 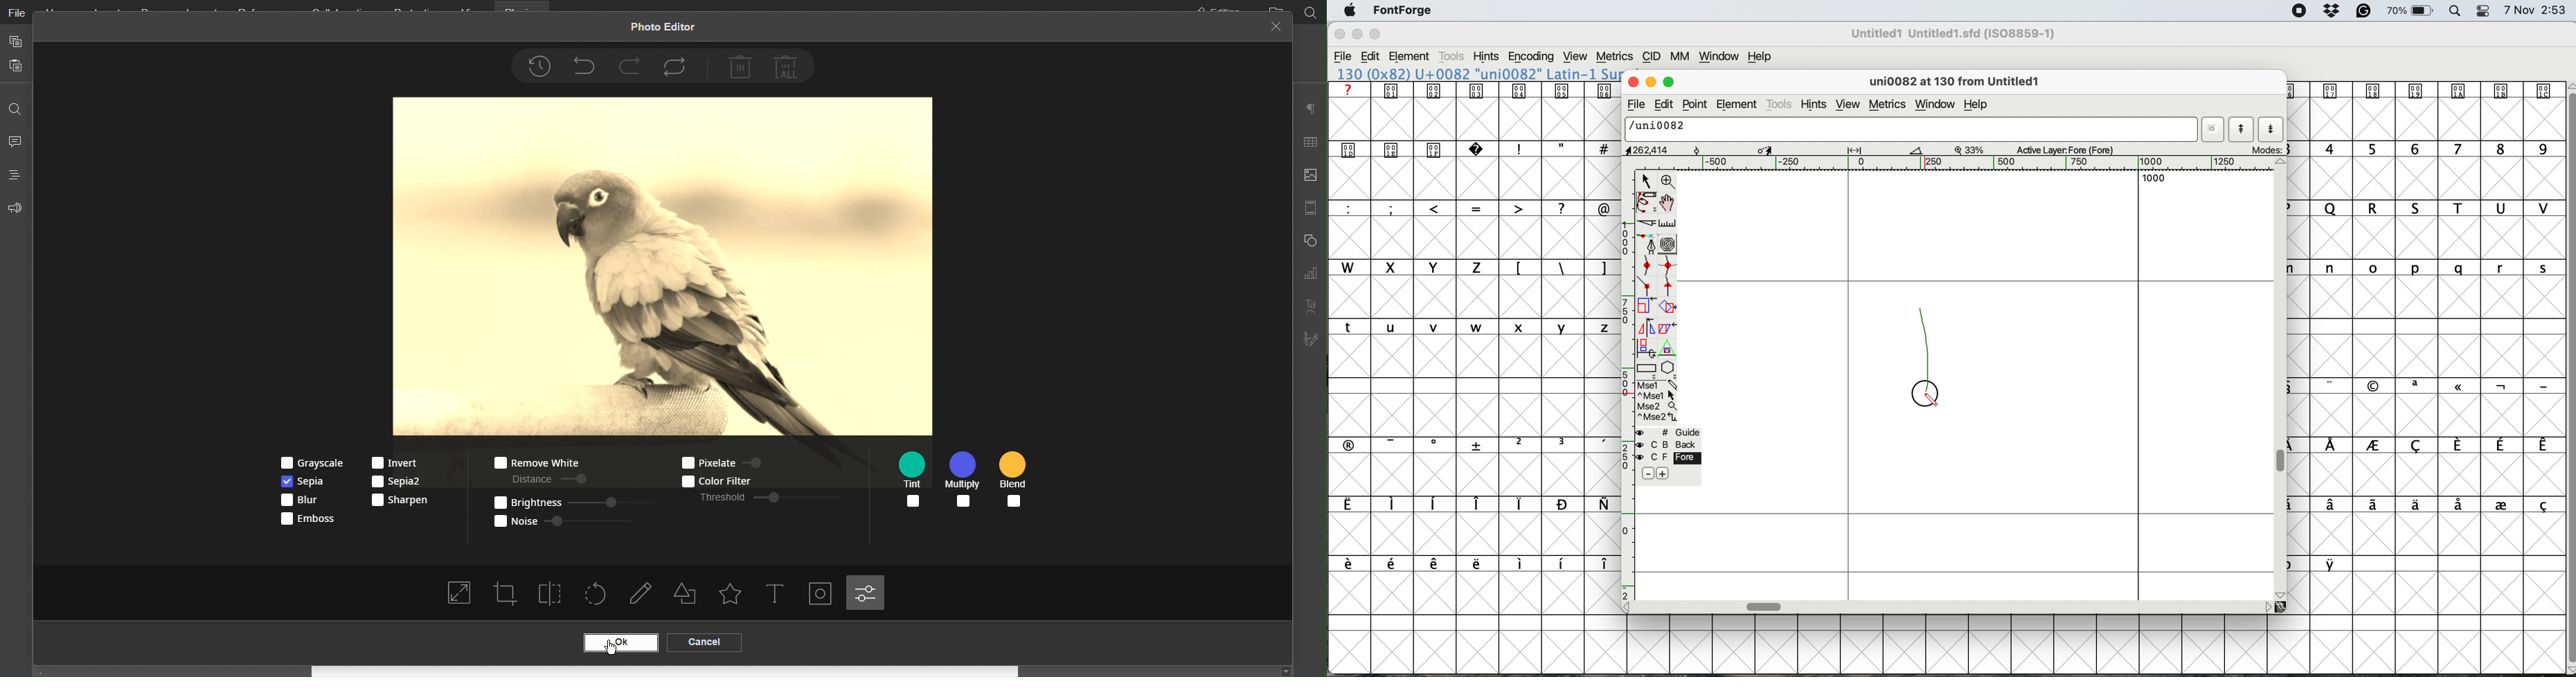 I want to click on vertical scroll bar, so click(x=2283, y=460).